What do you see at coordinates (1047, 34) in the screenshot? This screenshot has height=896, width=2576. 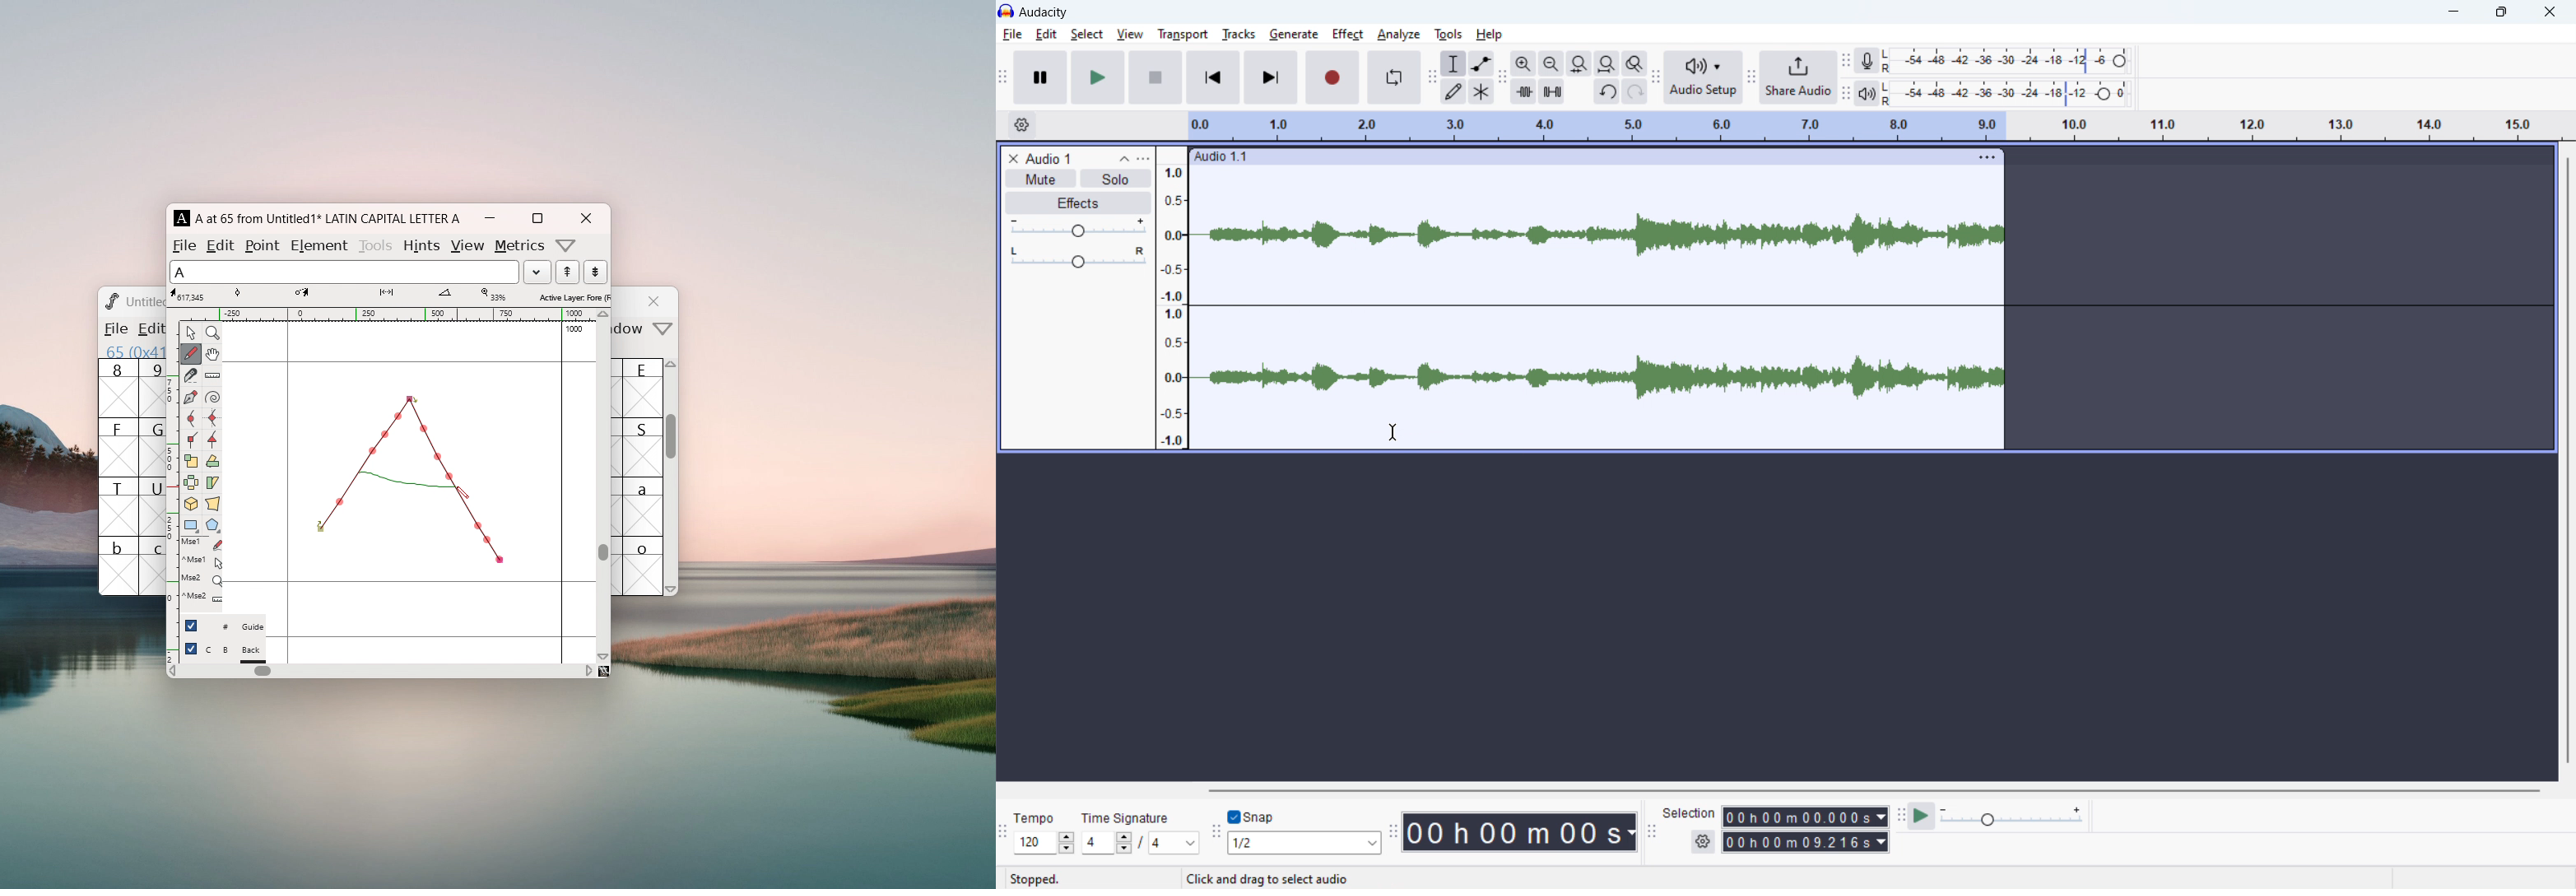 I see `edit` at bounding box center [1047, 34].